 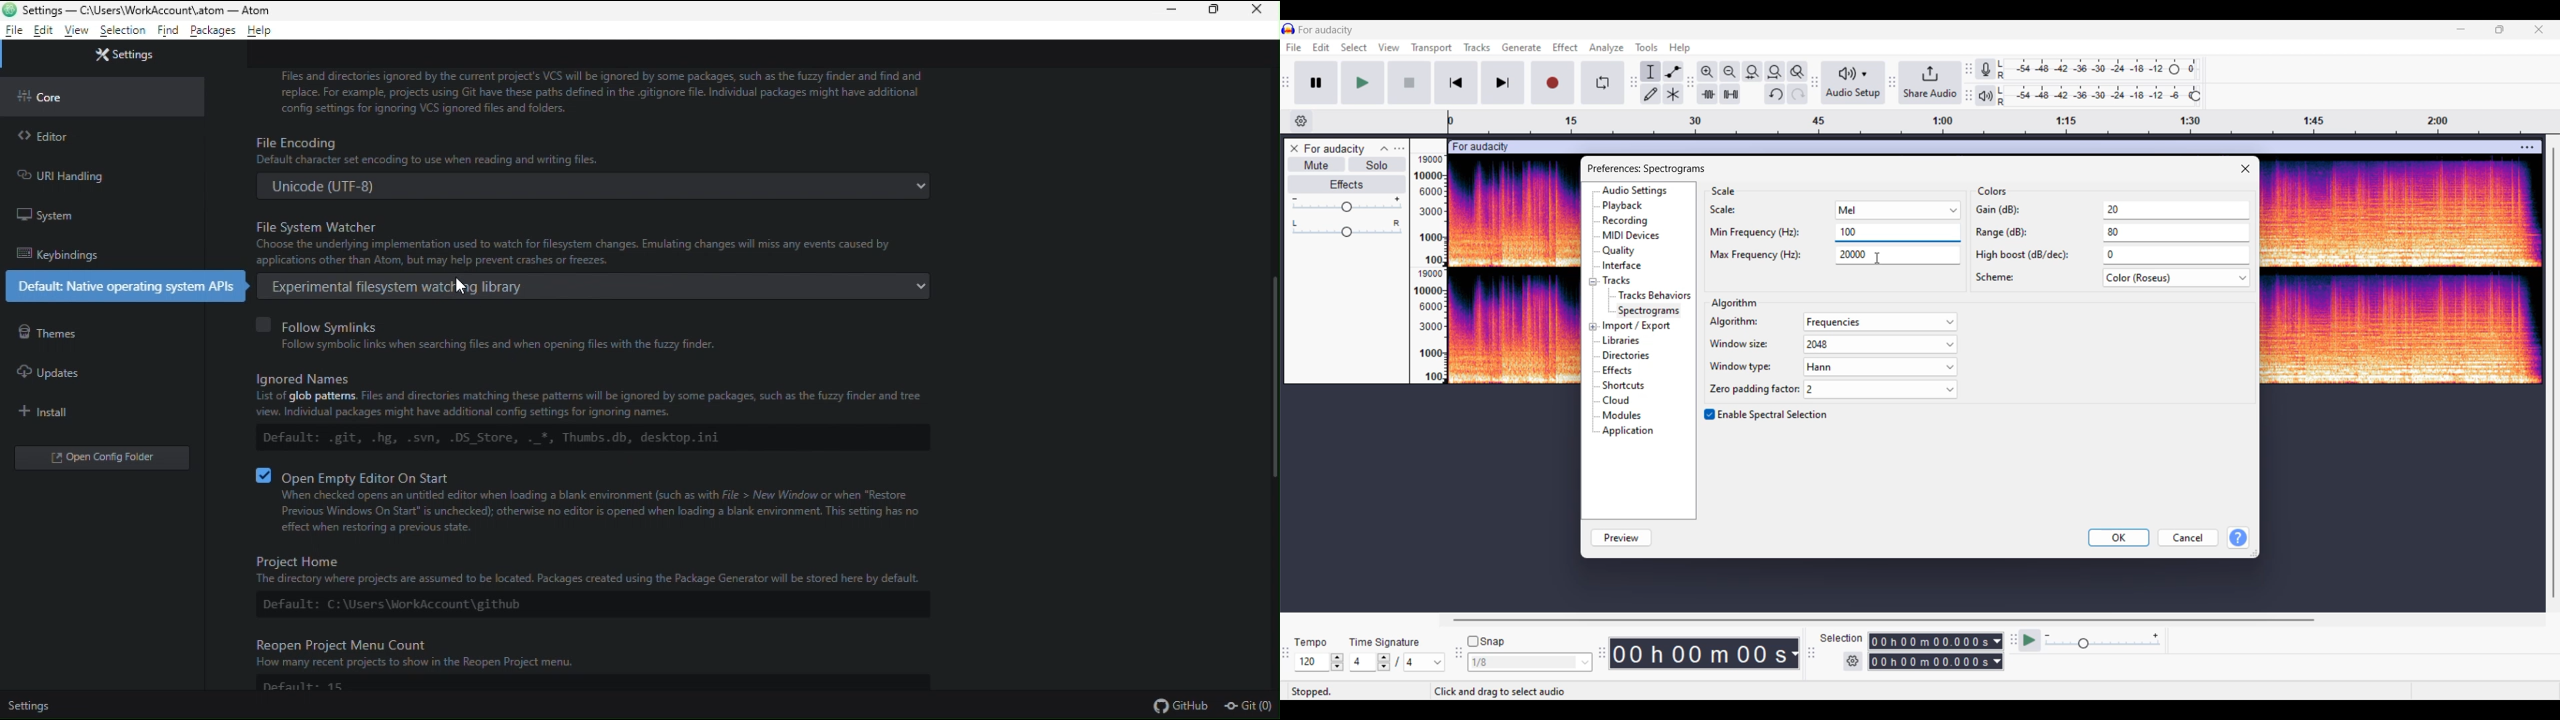 What do you see at coordinates (167, 32) in the screenshot?
I see `find` at bounding box center [167, 32].